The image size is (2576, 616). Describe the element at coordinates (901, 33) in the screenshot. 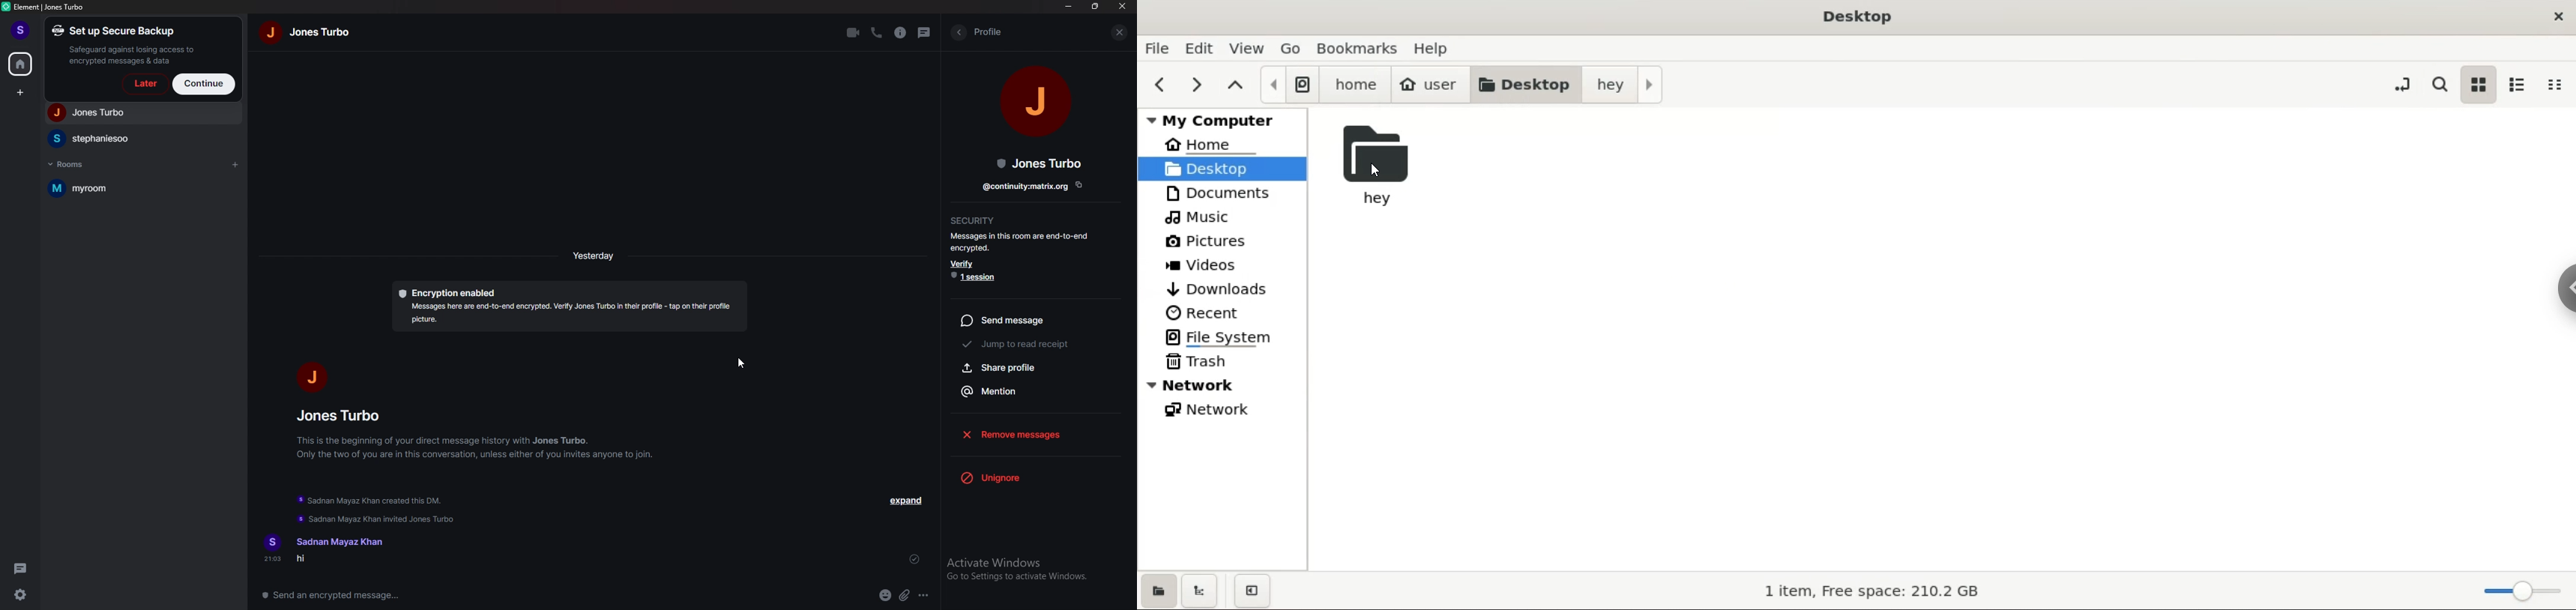

I see `info` at that location.